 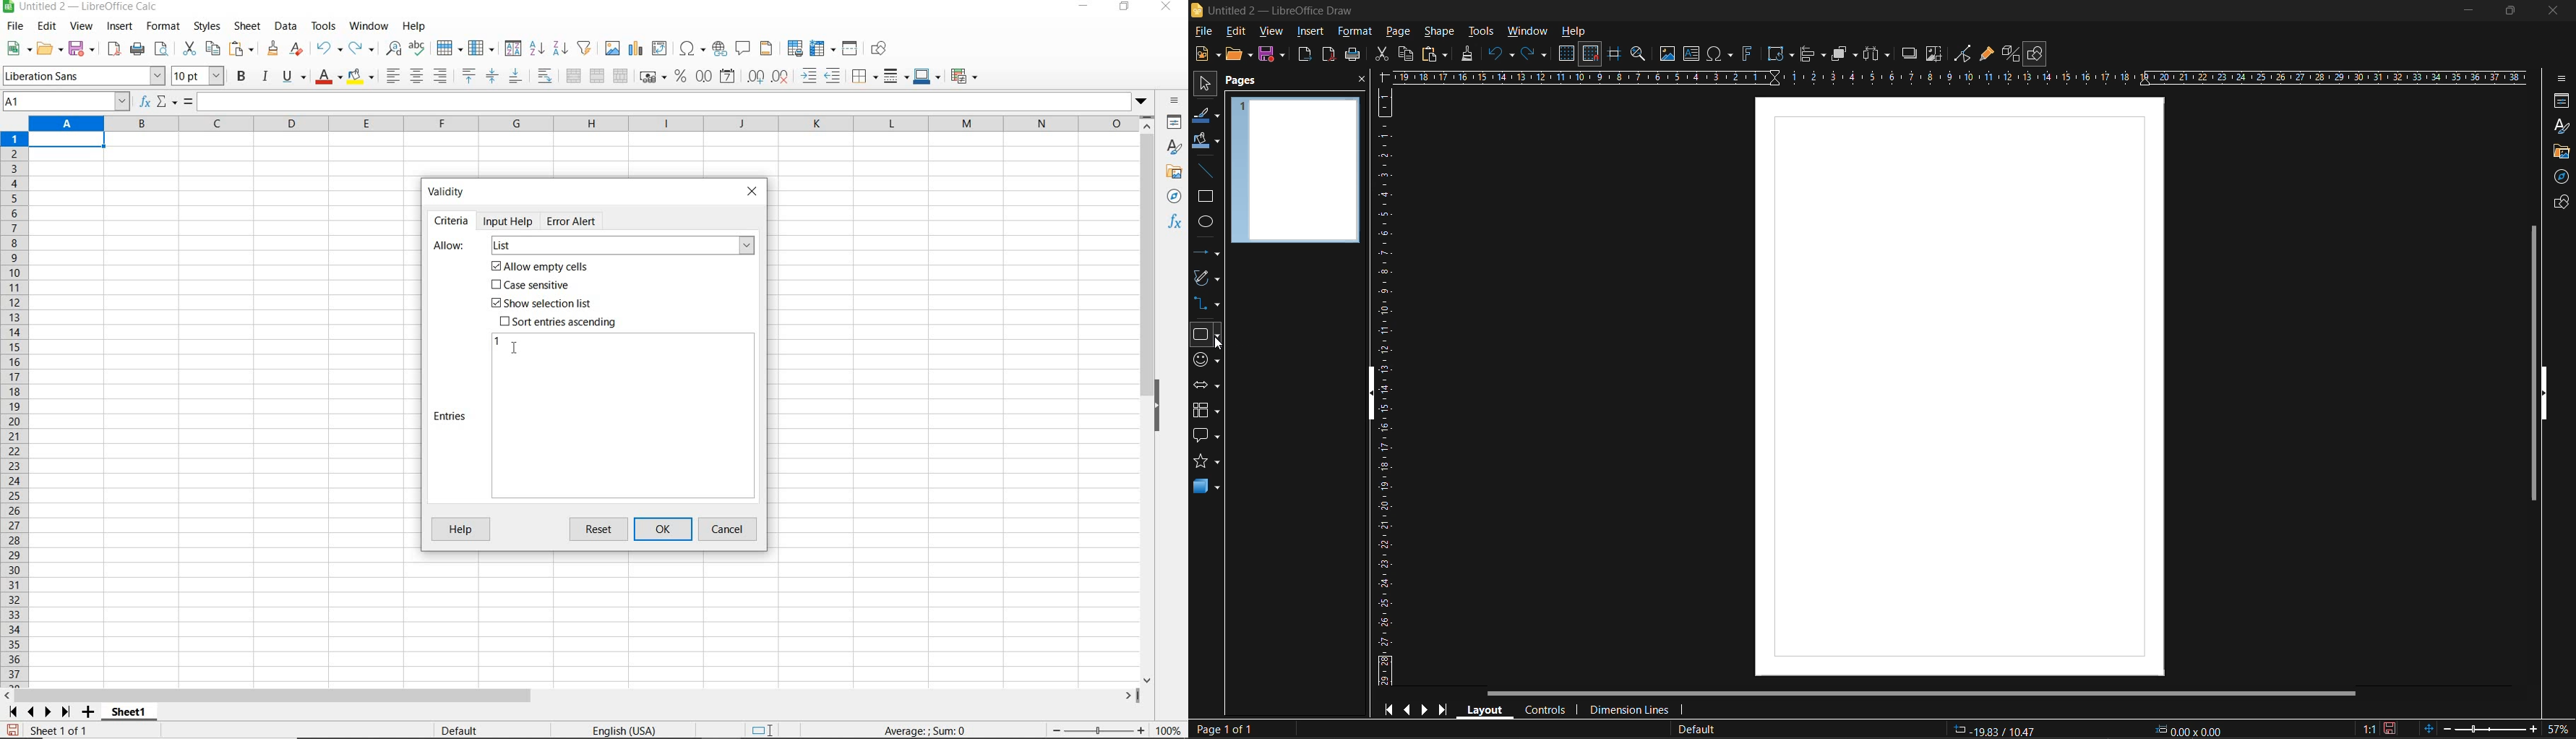 What do you see at coordinates (137, 48) in the screenshot?
I see `print` at bounding box center [137, 48].